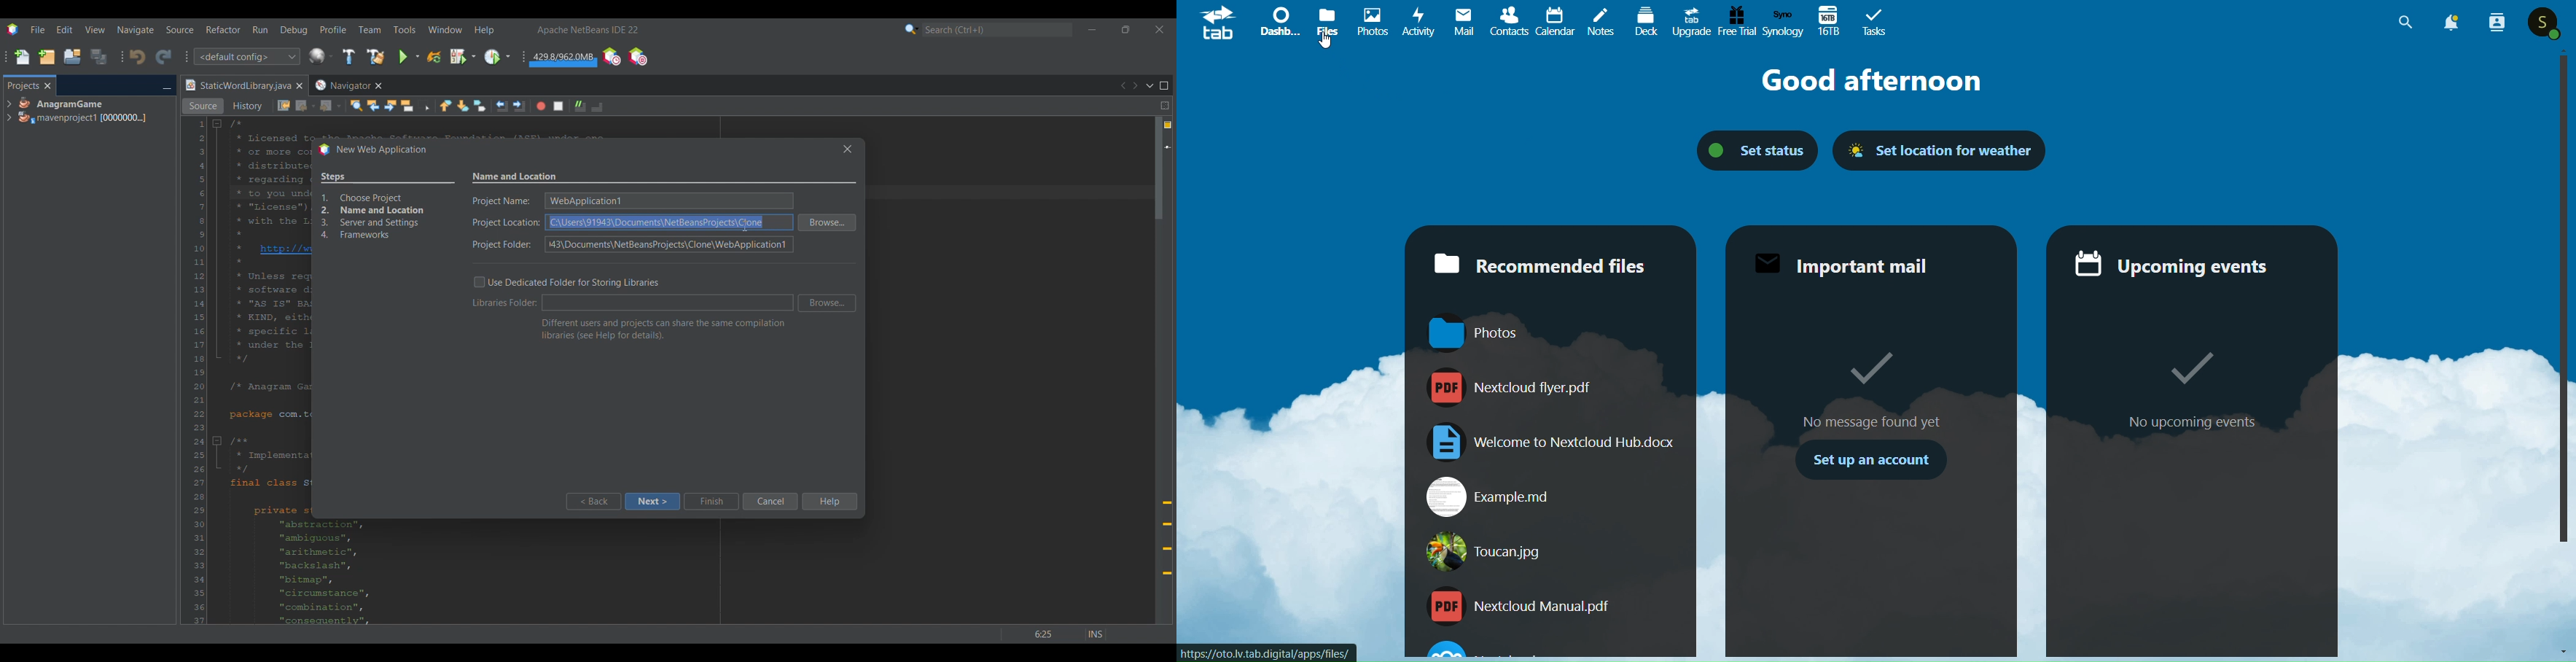 Image resolution: width=2576 pixels, height=672 pixels. I want to click on logo, so click(1219, 25).